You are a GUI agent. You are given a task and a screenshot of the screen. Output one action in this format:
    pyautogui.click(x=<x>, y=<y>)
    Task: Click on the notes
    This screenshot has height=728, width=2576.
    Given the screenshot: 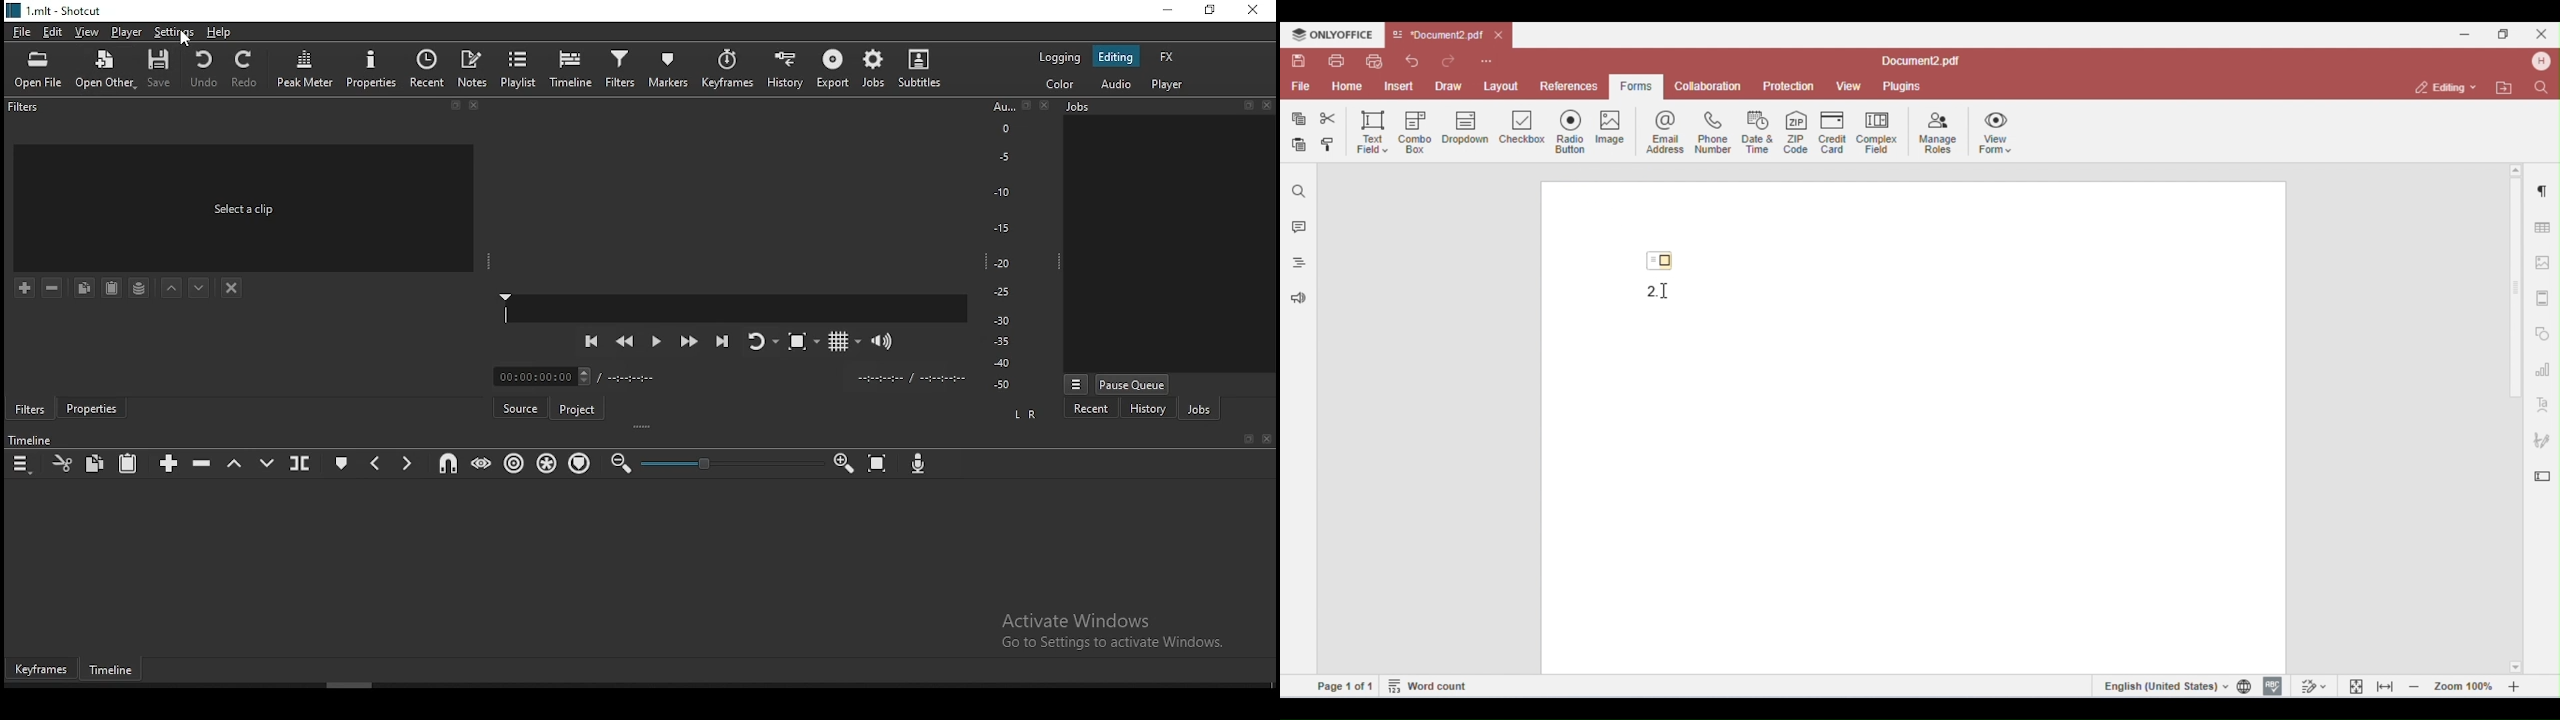 What is the action you would take?
    pyautogui.click(x=474, y=68)
    